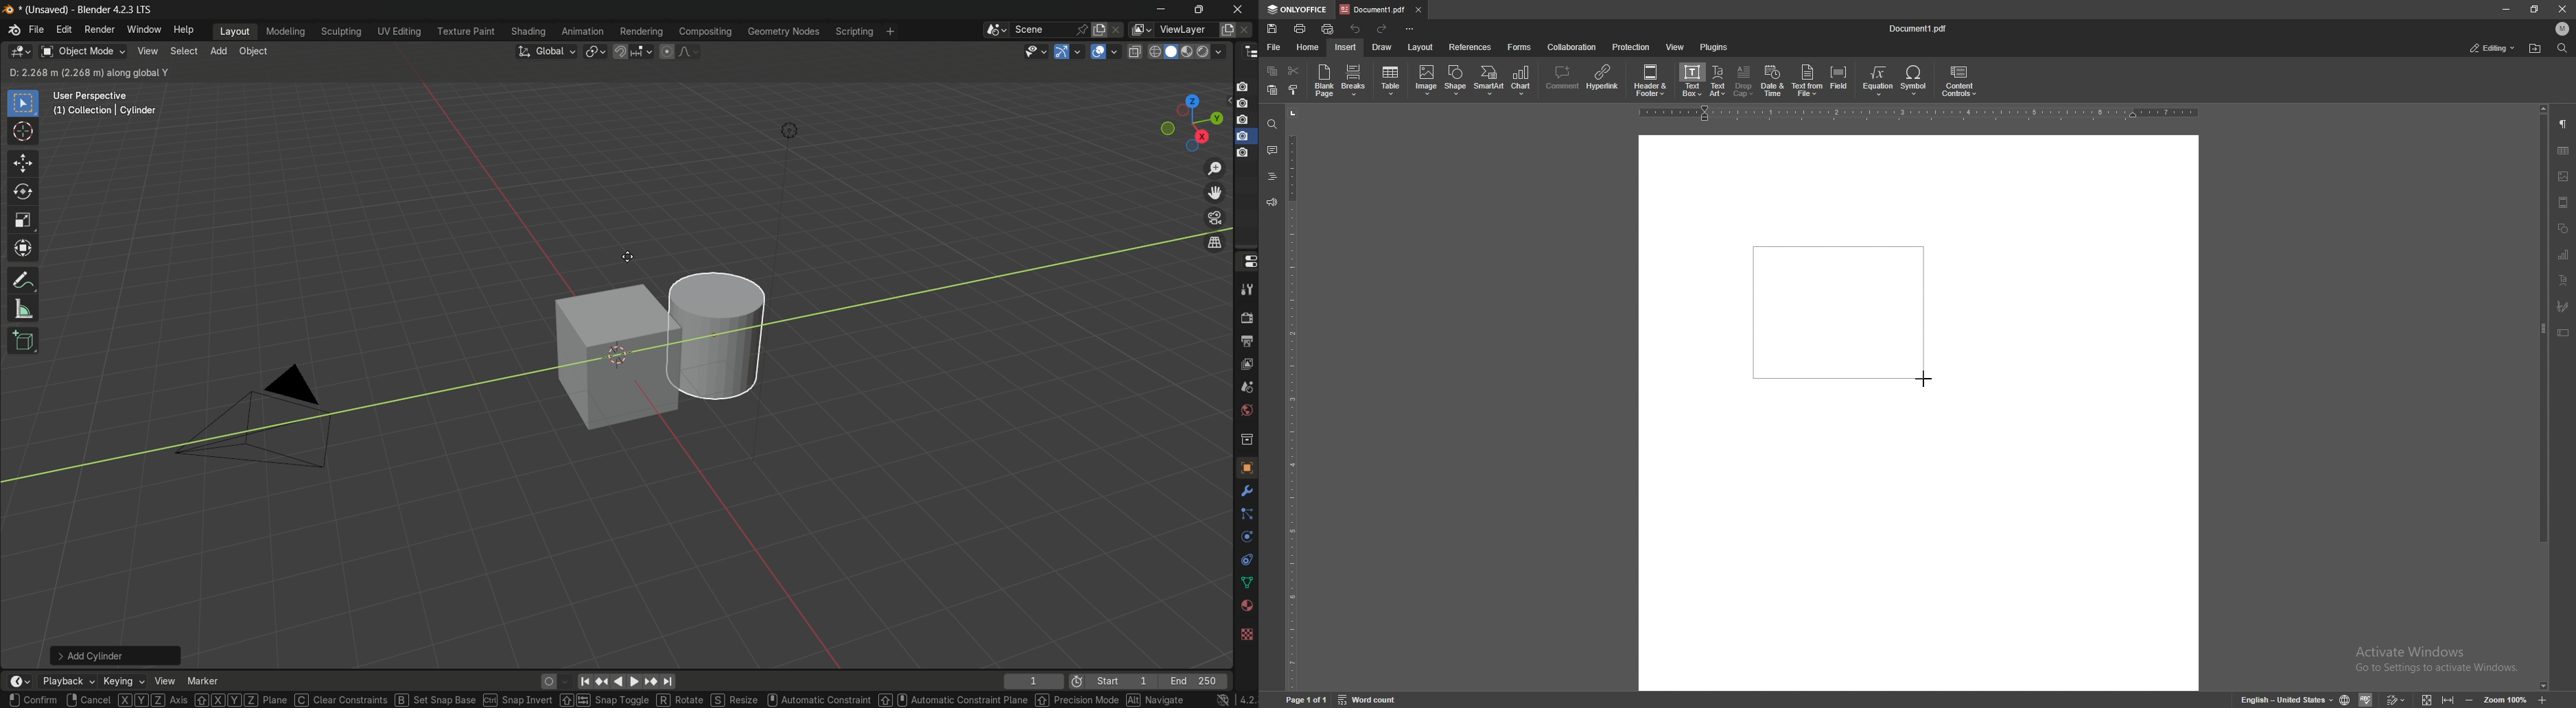 The image size is (2576, 728). I want to click on minimize, so click(2506, 9).